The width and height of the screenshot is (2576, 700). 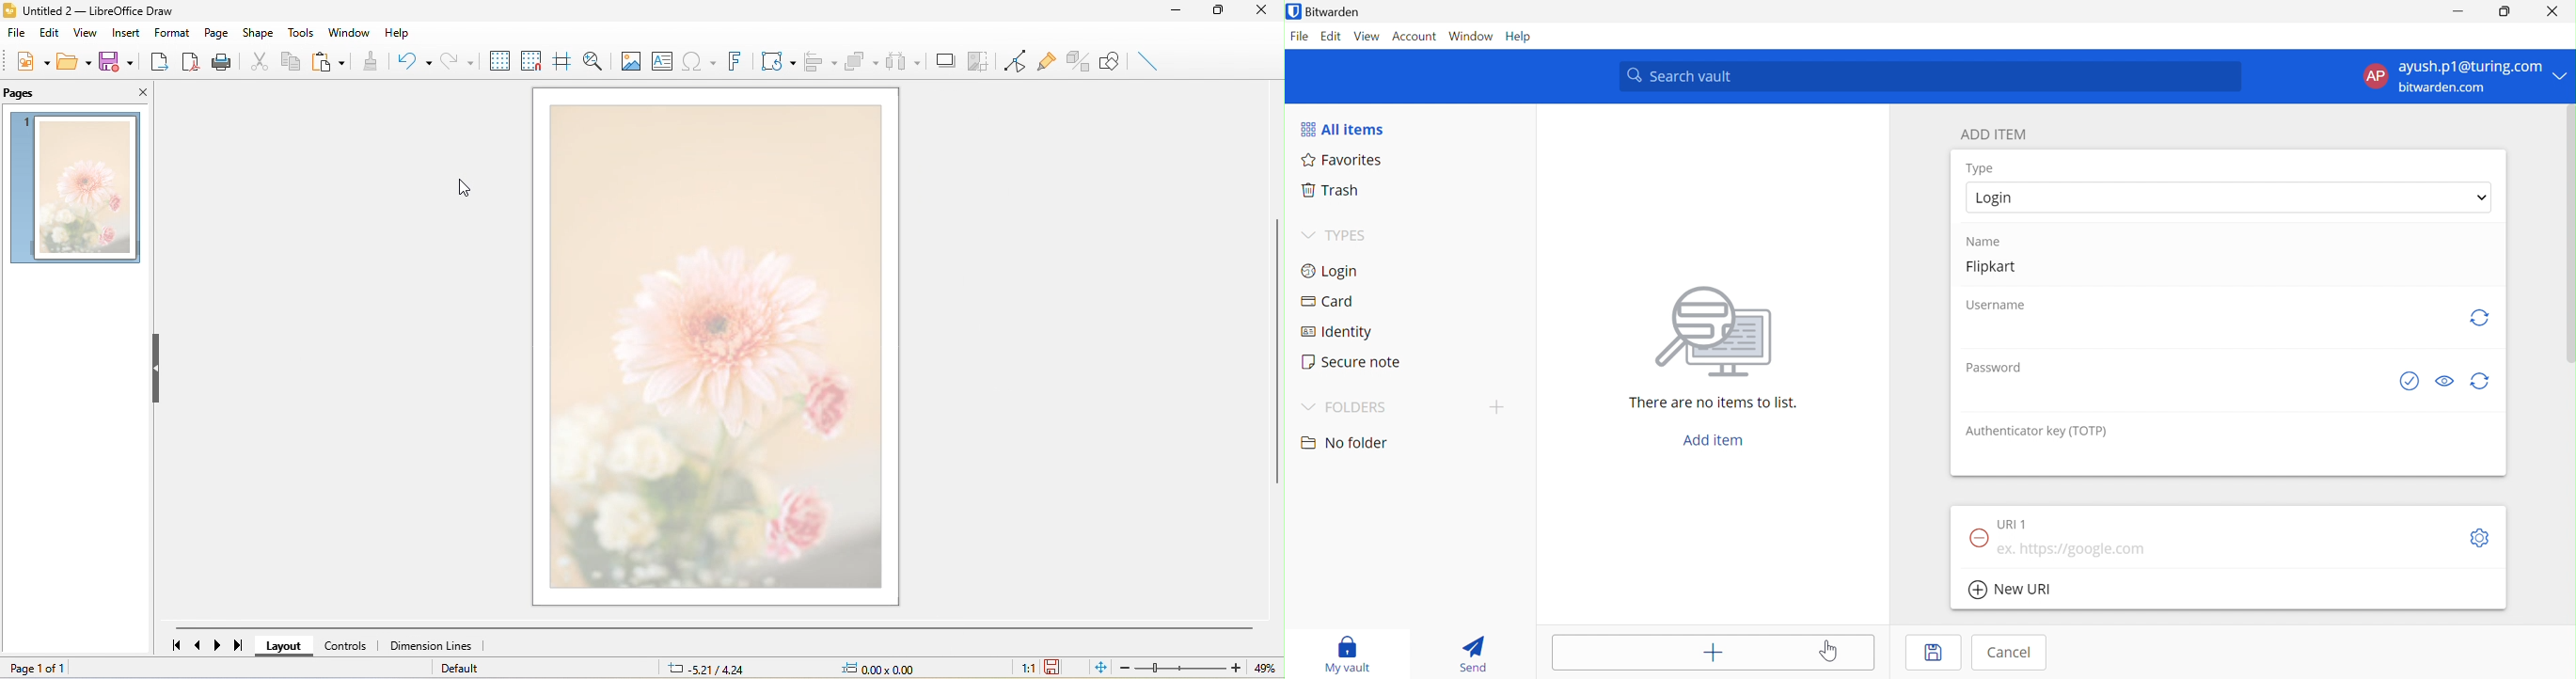 I want to click on New URL, so click(x=2019, y=591).